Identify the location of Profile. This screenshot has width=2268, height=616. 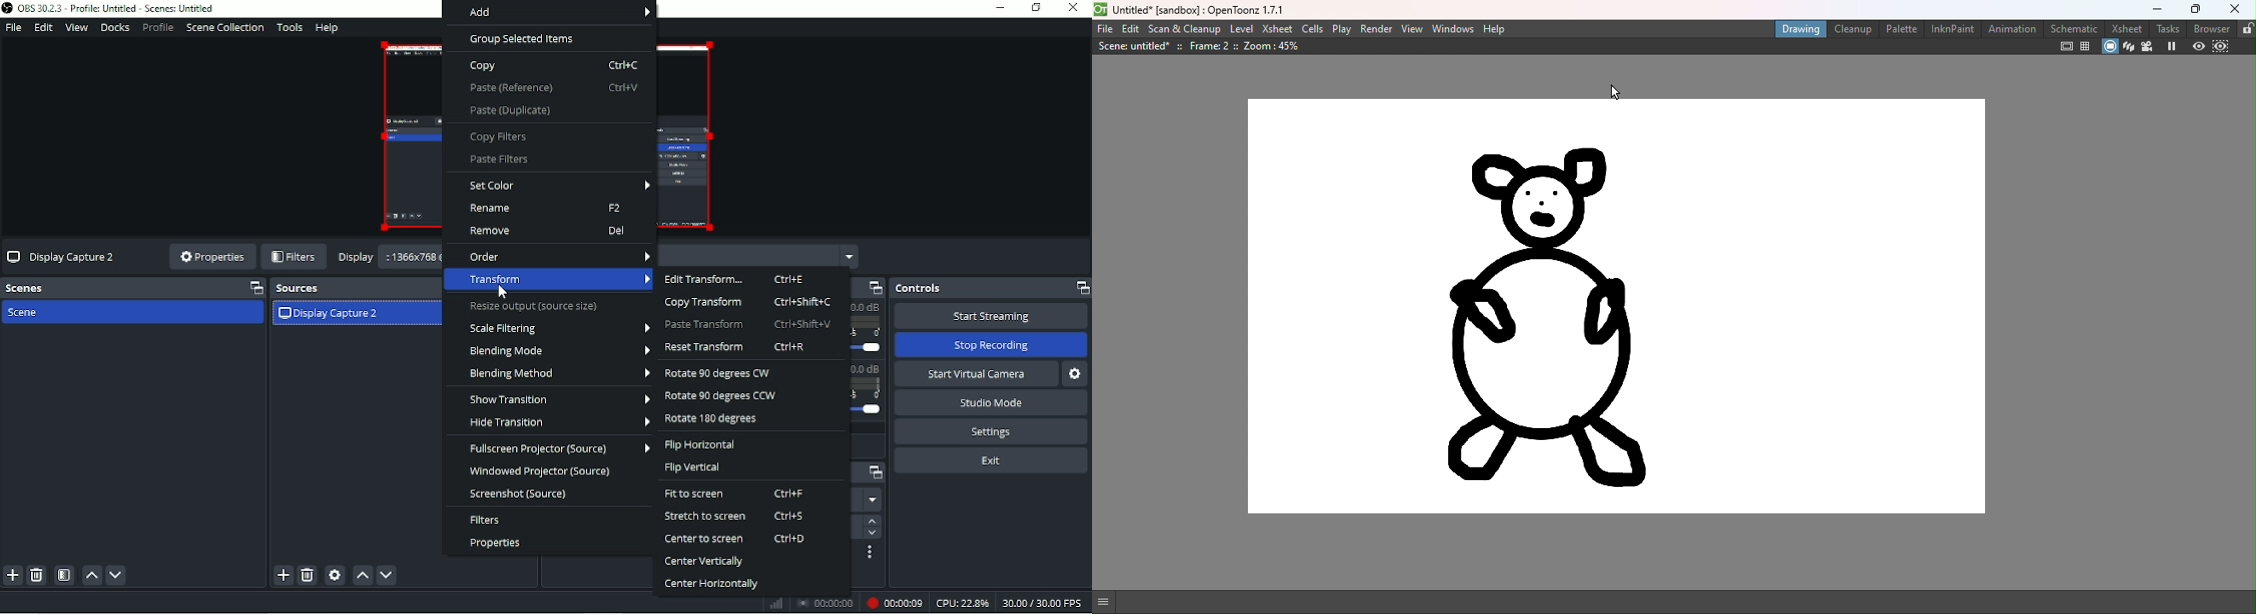
(157, 28).